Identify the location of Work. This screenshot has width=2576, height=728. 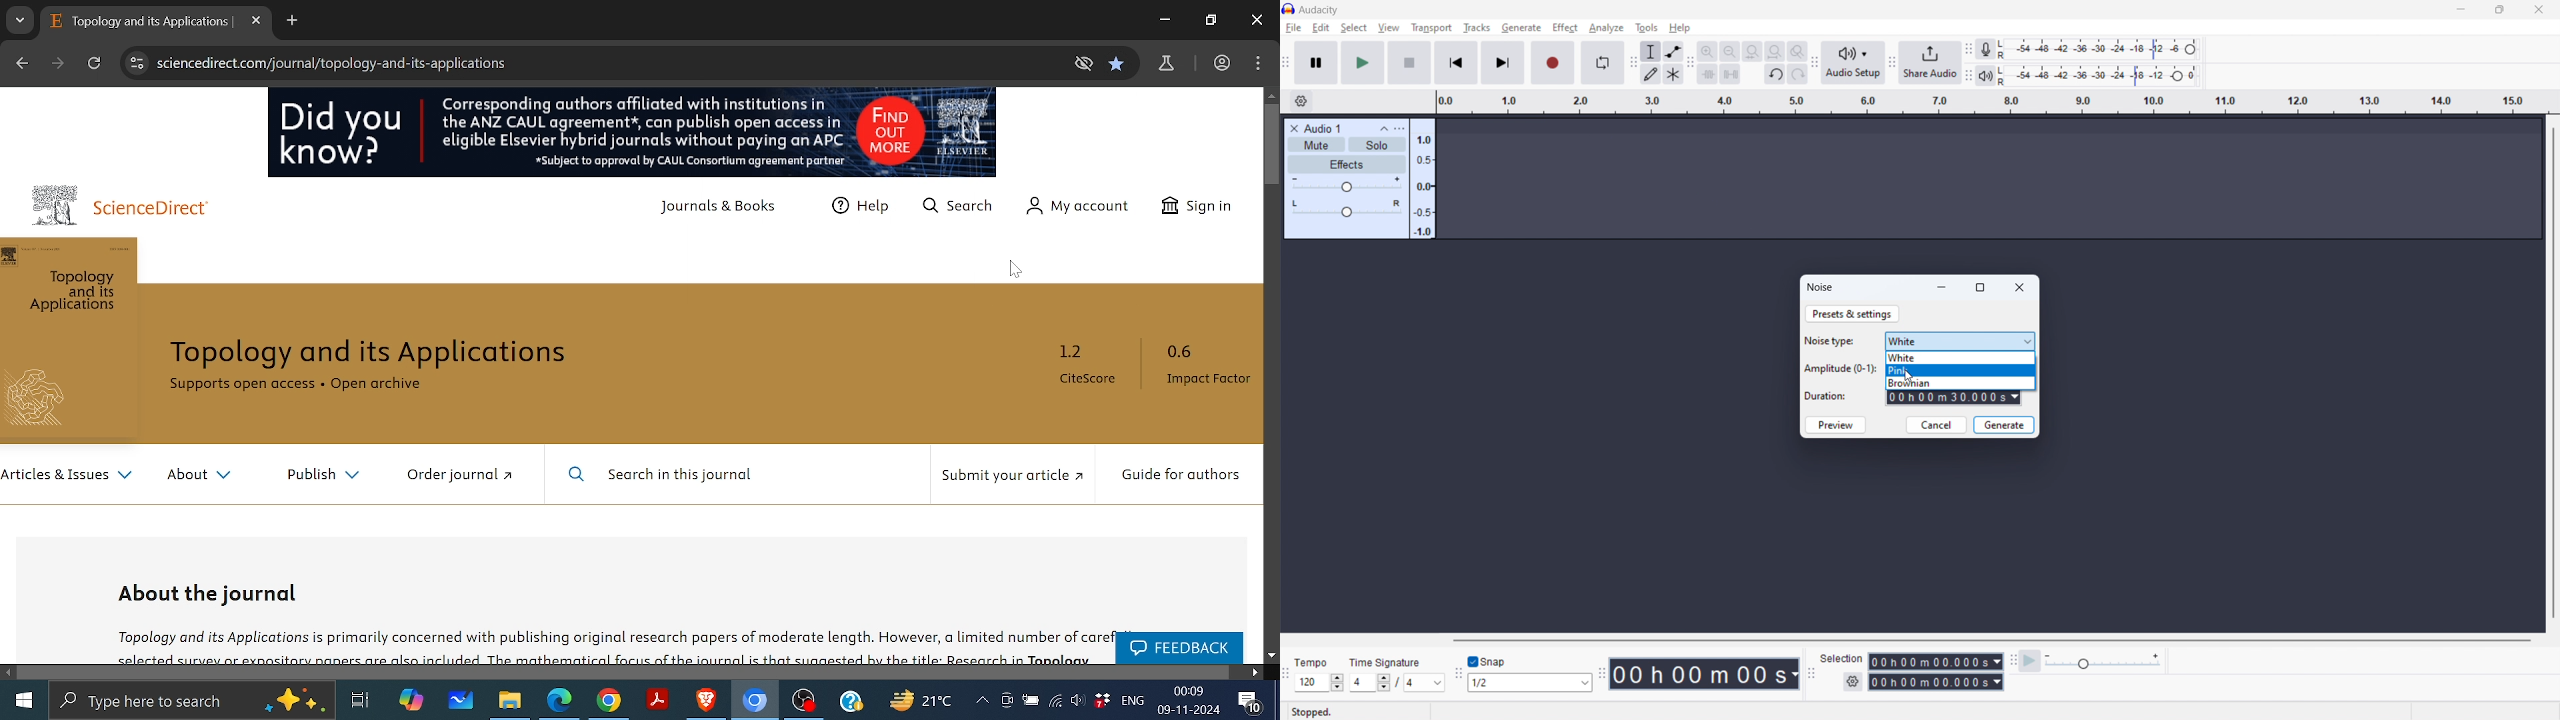
(1221, 62).